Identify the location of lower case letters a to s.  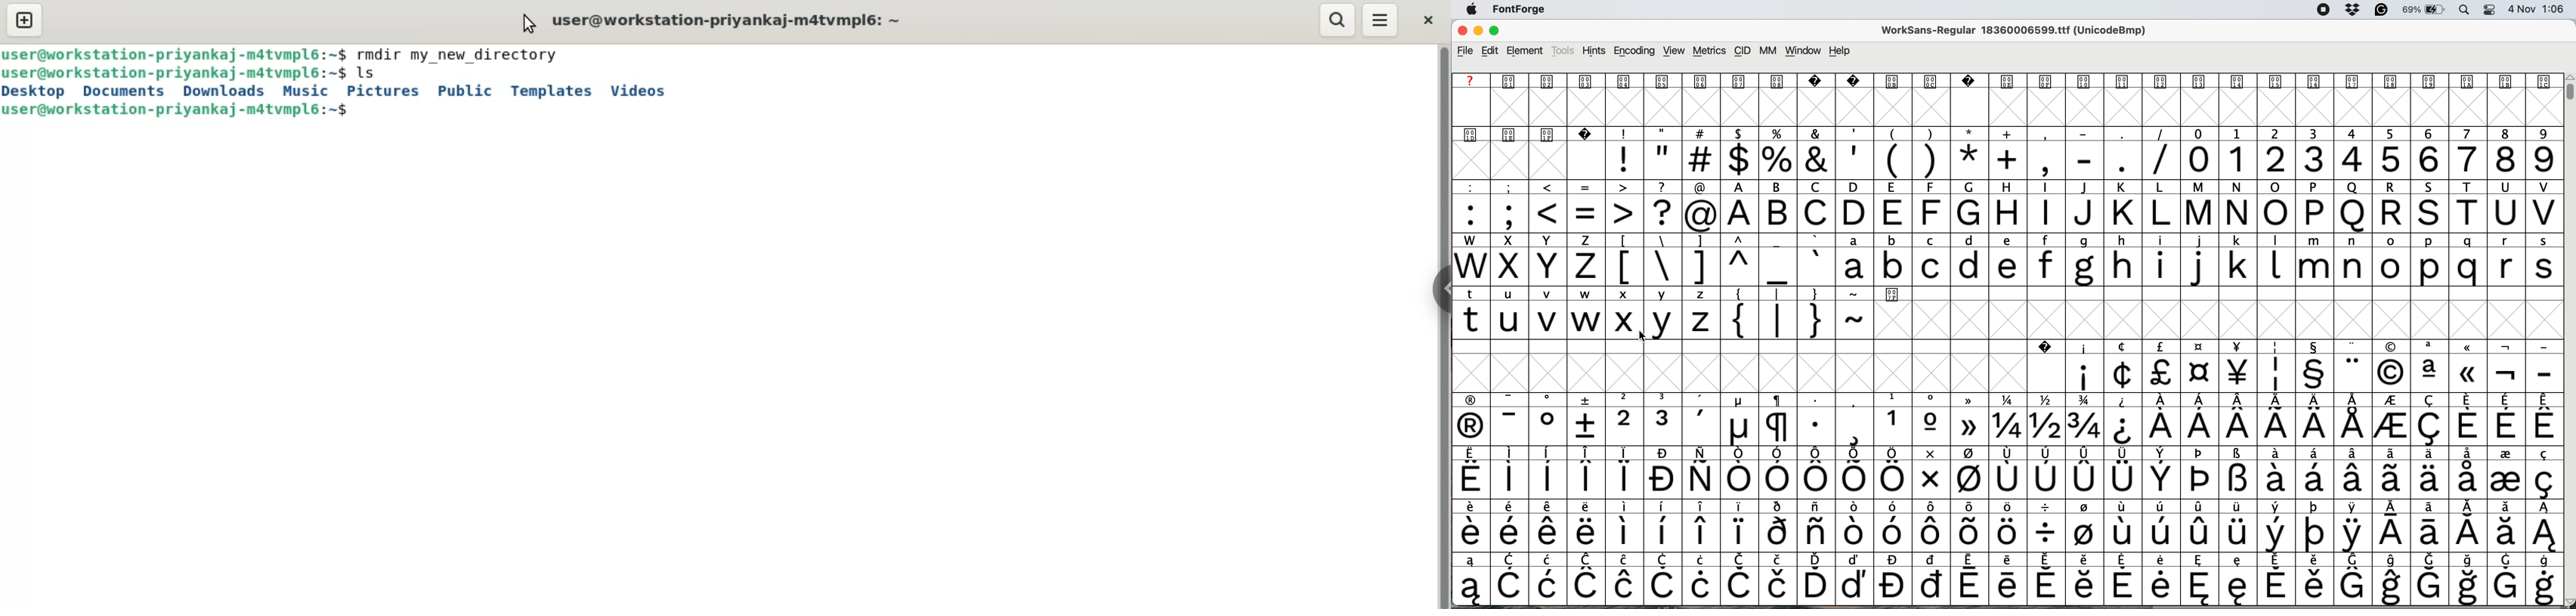
(2196, 266).